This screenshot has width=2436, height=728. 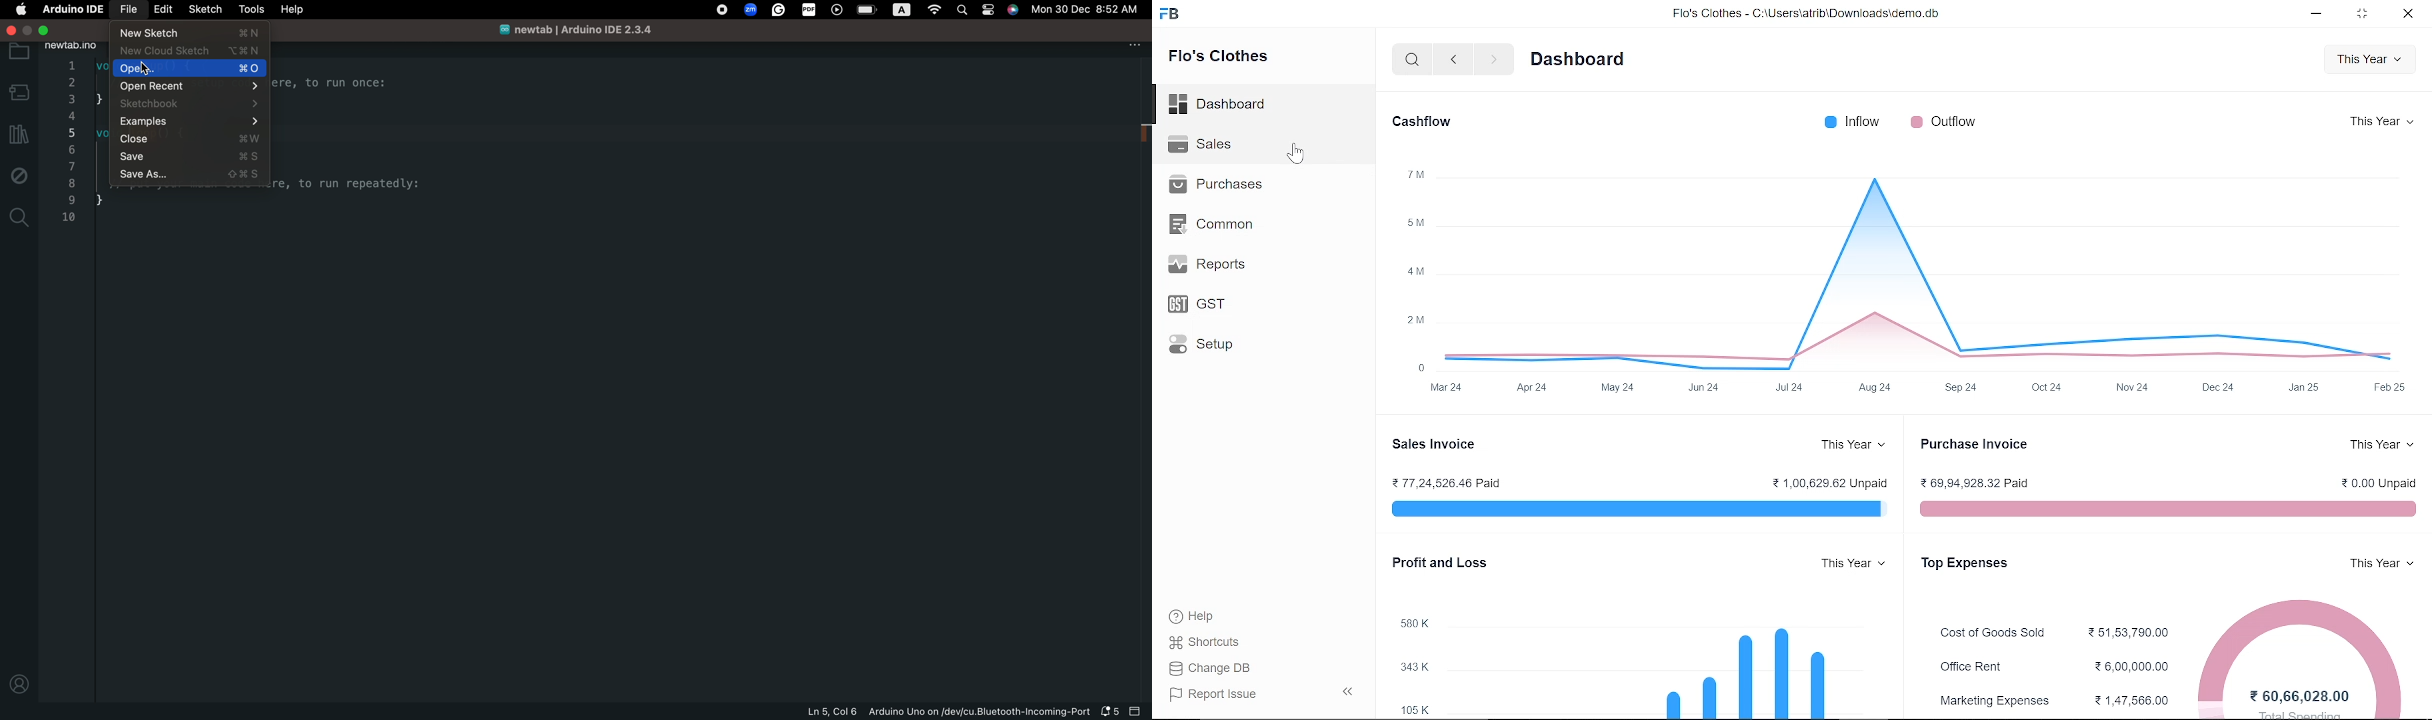 What do you see at coordinates (2166, 510) in the screenshot?
I see `red line` at bounding box center [2166, 510].